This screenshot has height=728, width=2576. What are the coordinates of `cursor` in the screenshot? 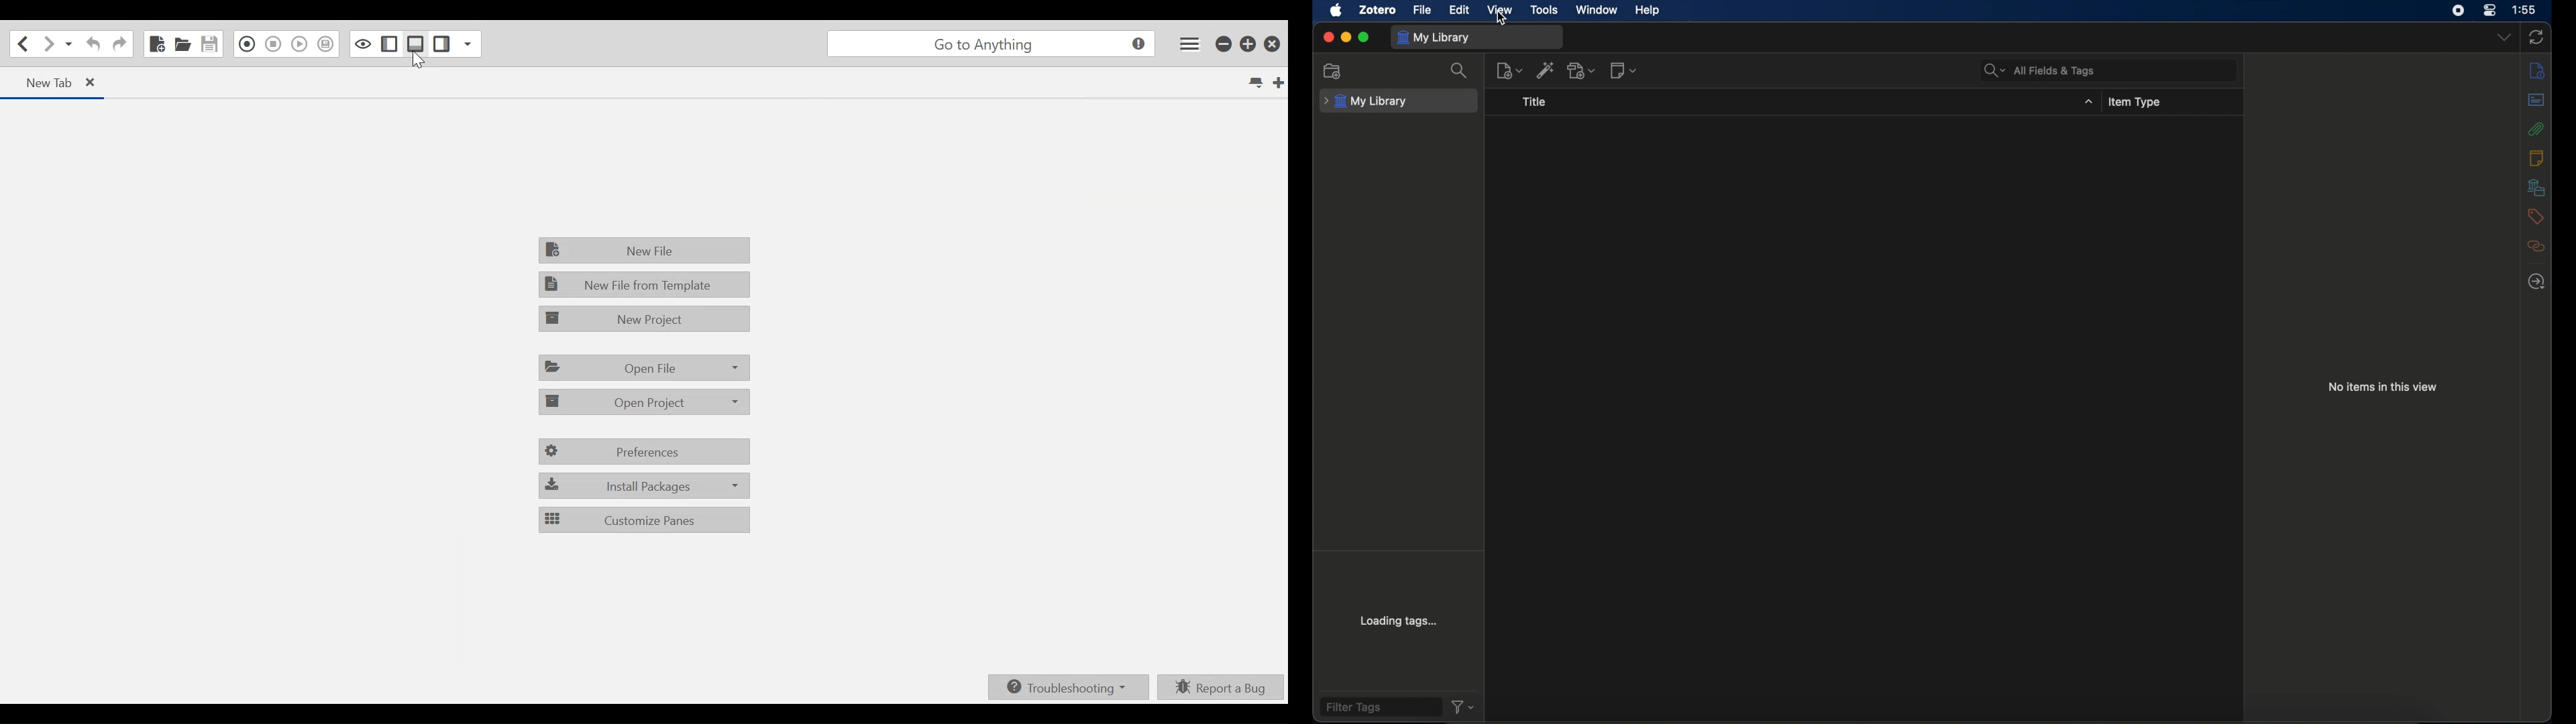 It's located at (1503, 19).